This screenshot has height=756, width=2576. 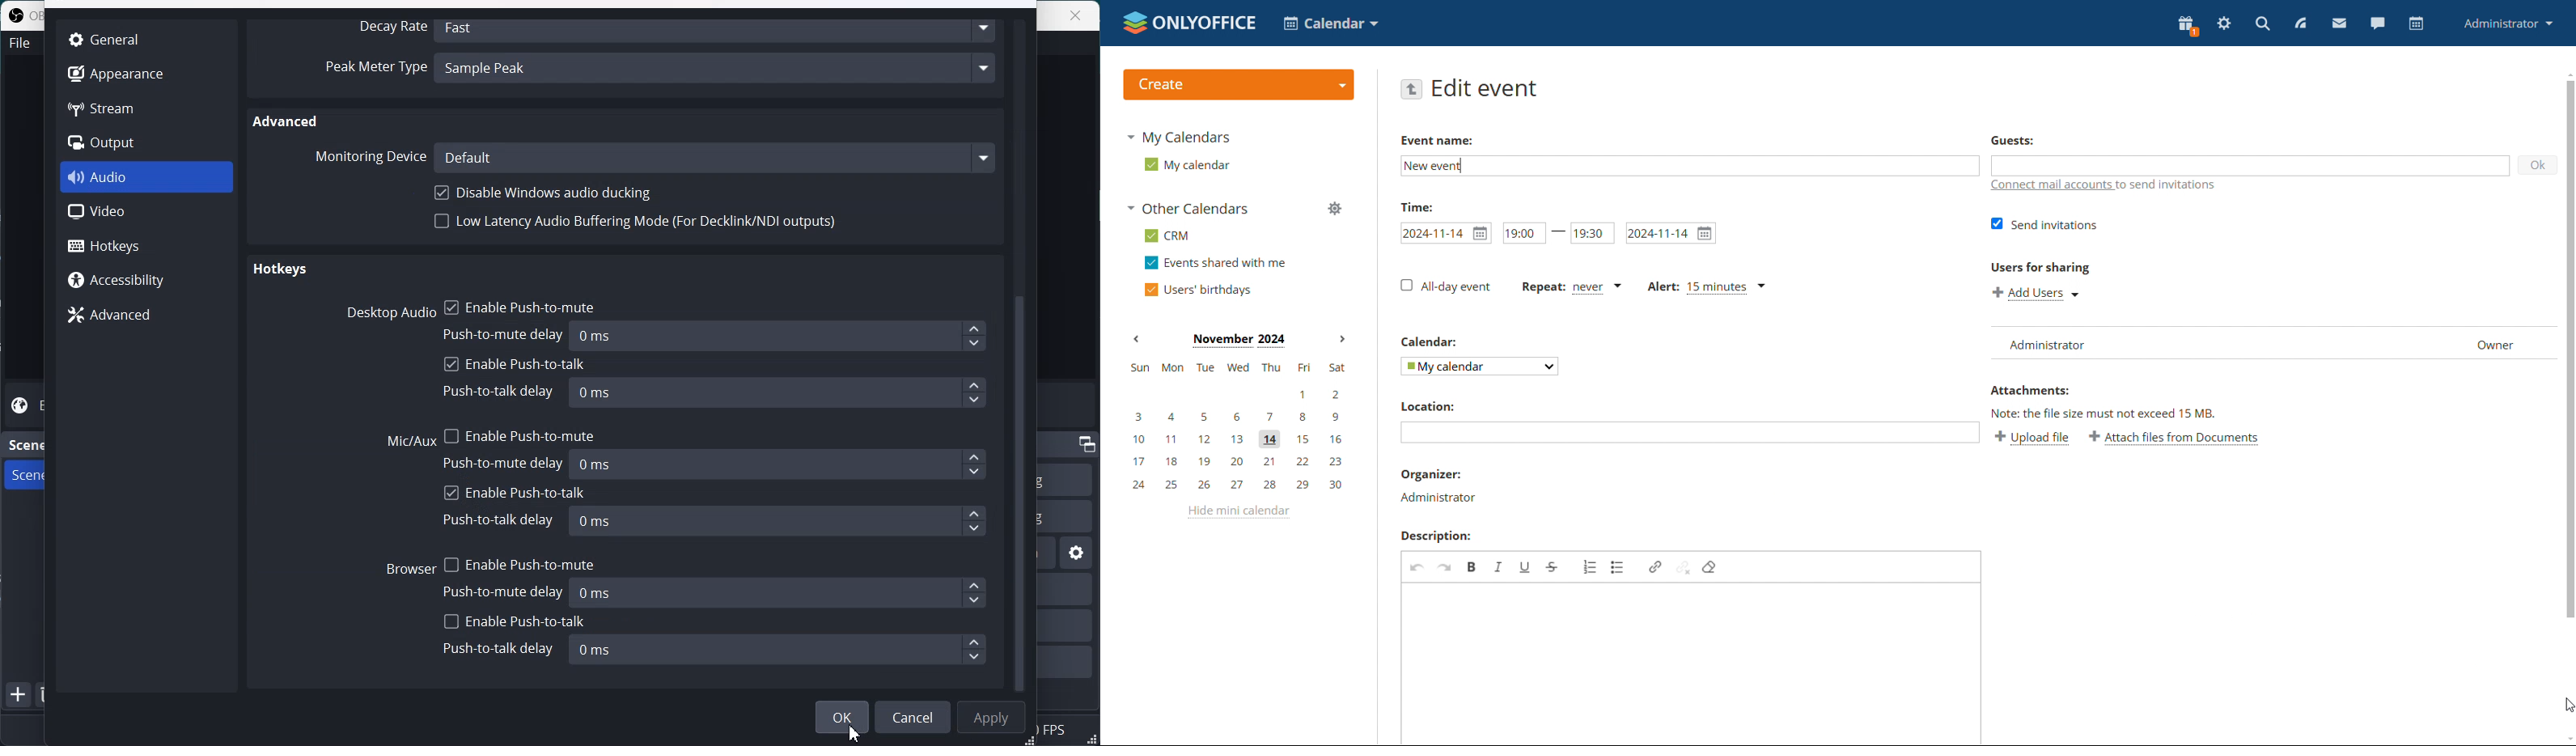 I want to click on 0 ms, so click(x=781, y=464).